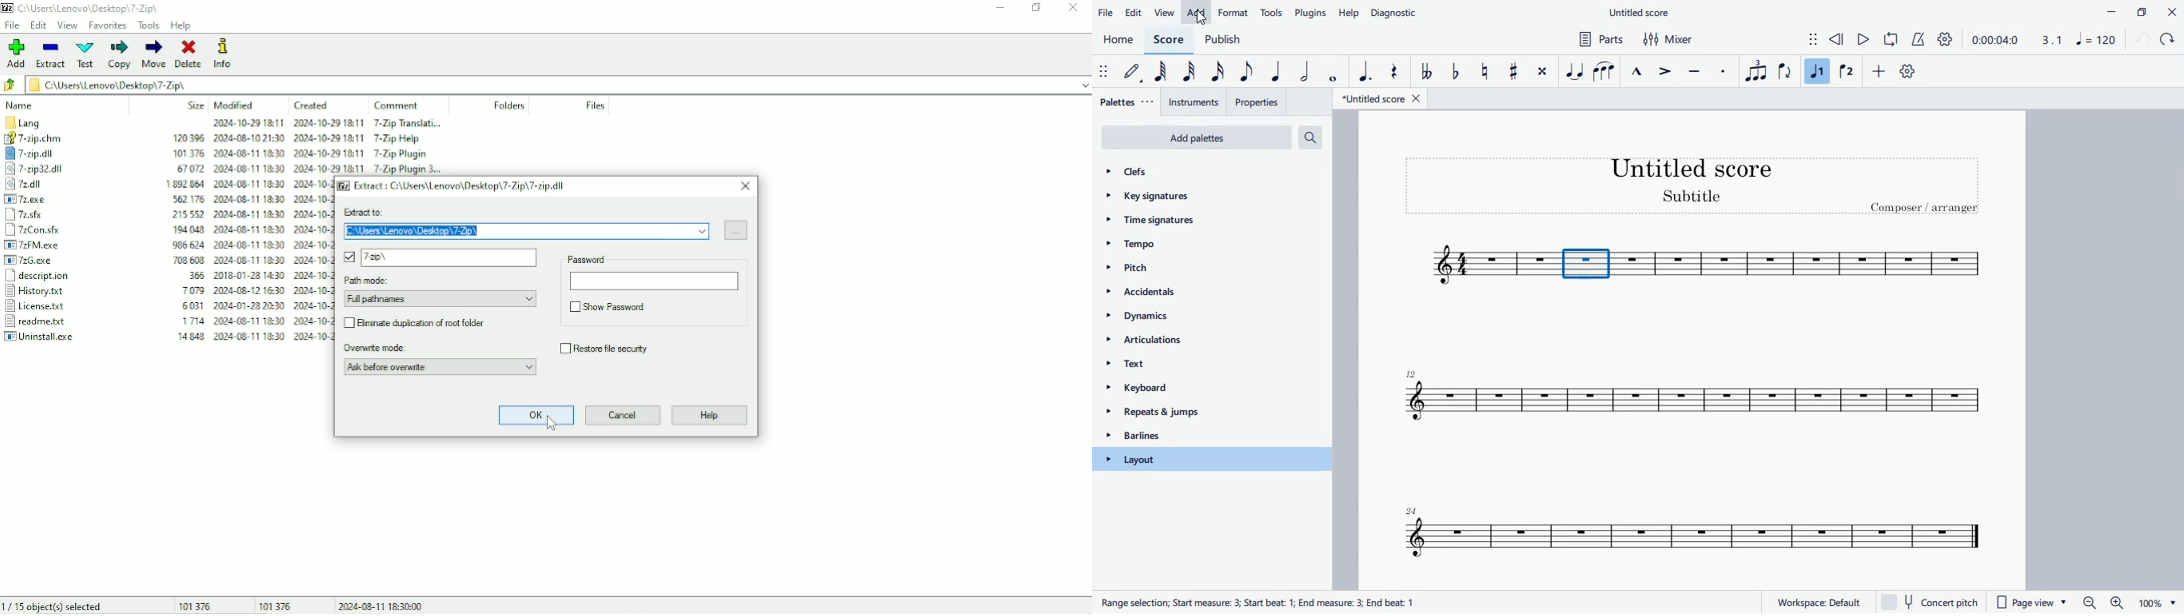 This screenshot has width=2184, height=616. Describe the element at coordinates (1670, 40) in the screenshot. I see `mixer` at that location.